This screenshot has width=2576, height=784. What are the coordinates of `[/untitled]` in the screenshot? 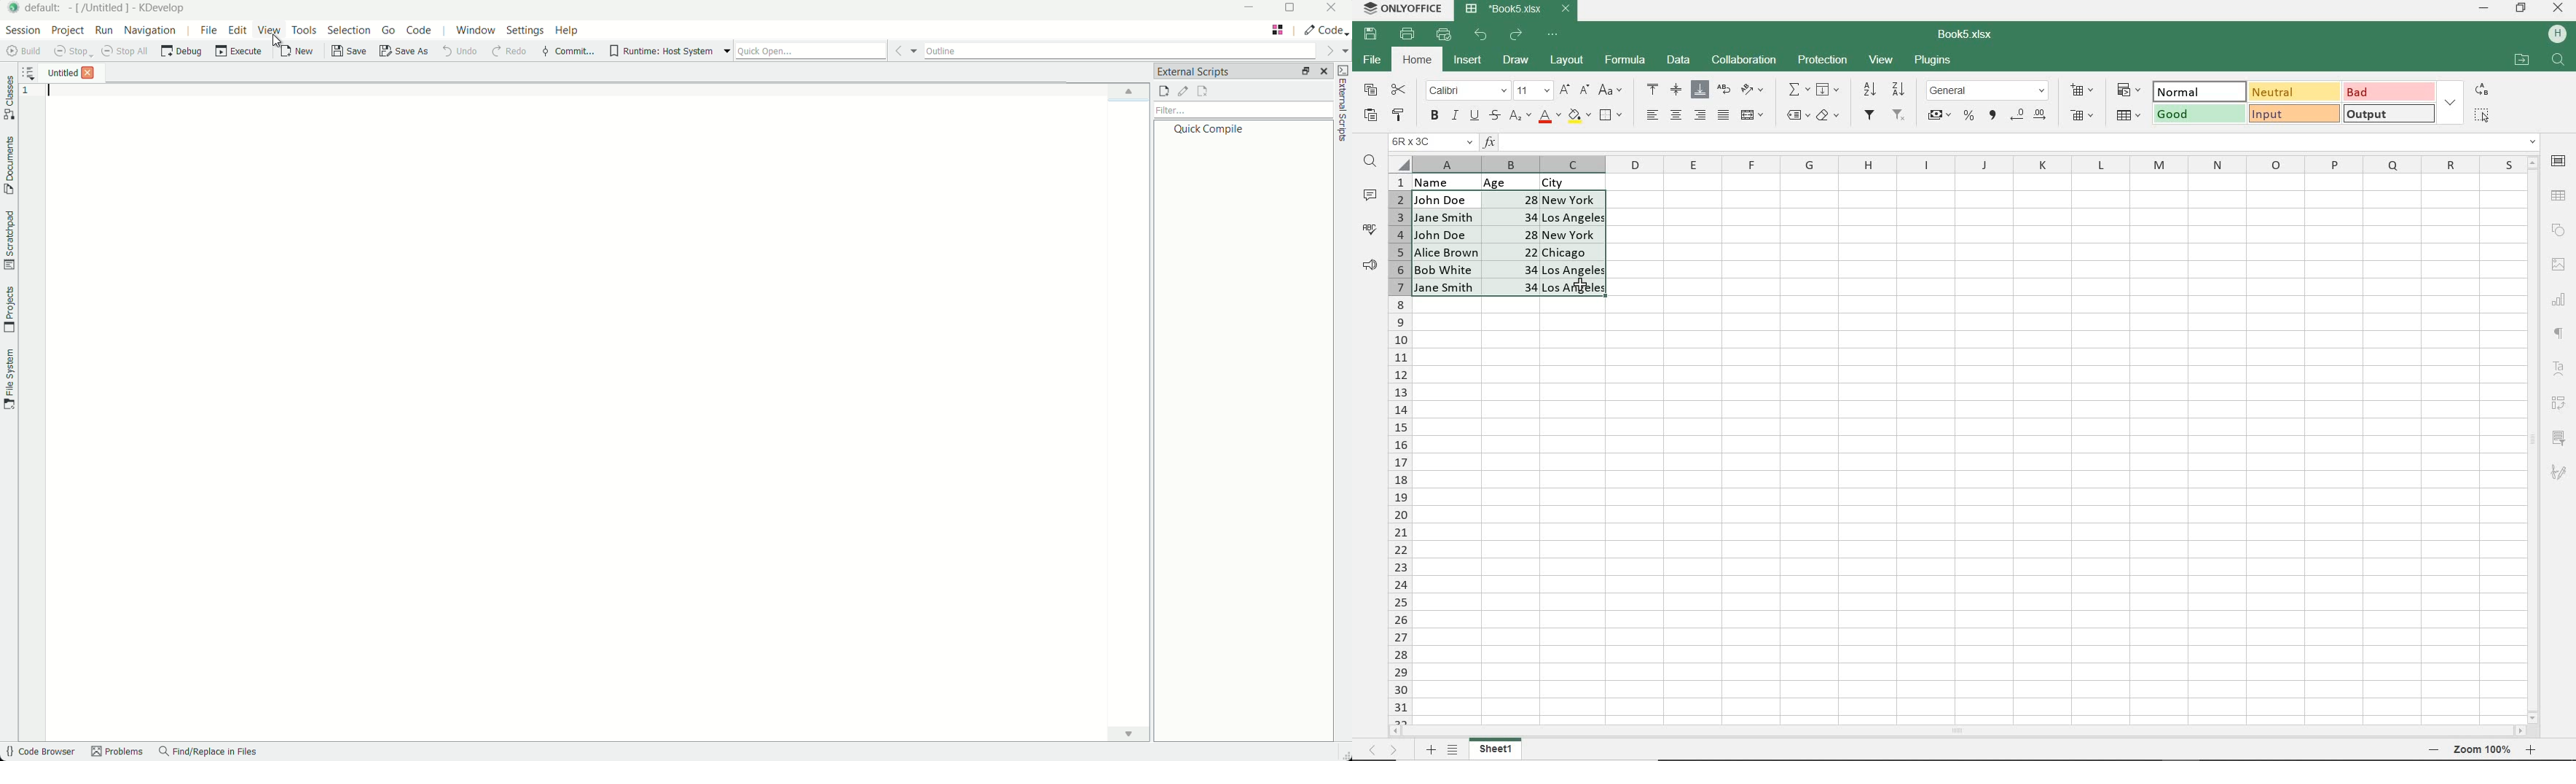 It's located at (101, 9).